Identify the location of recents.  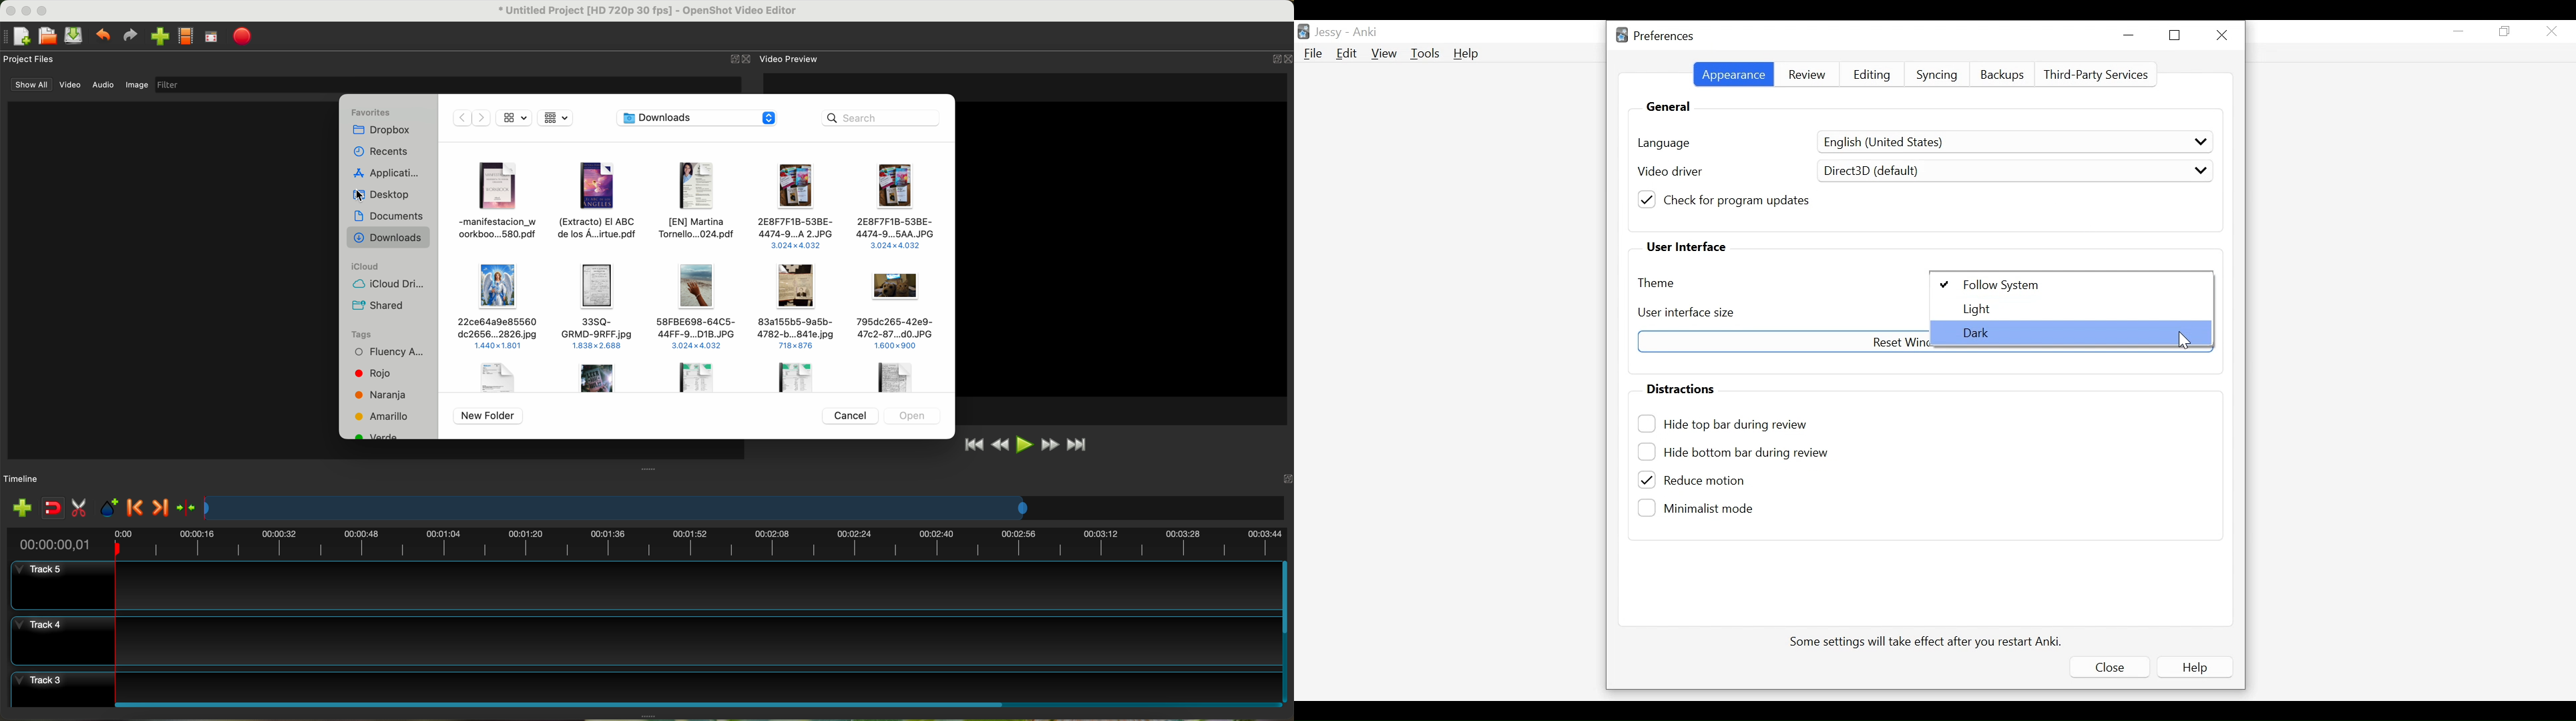
(384, 151).